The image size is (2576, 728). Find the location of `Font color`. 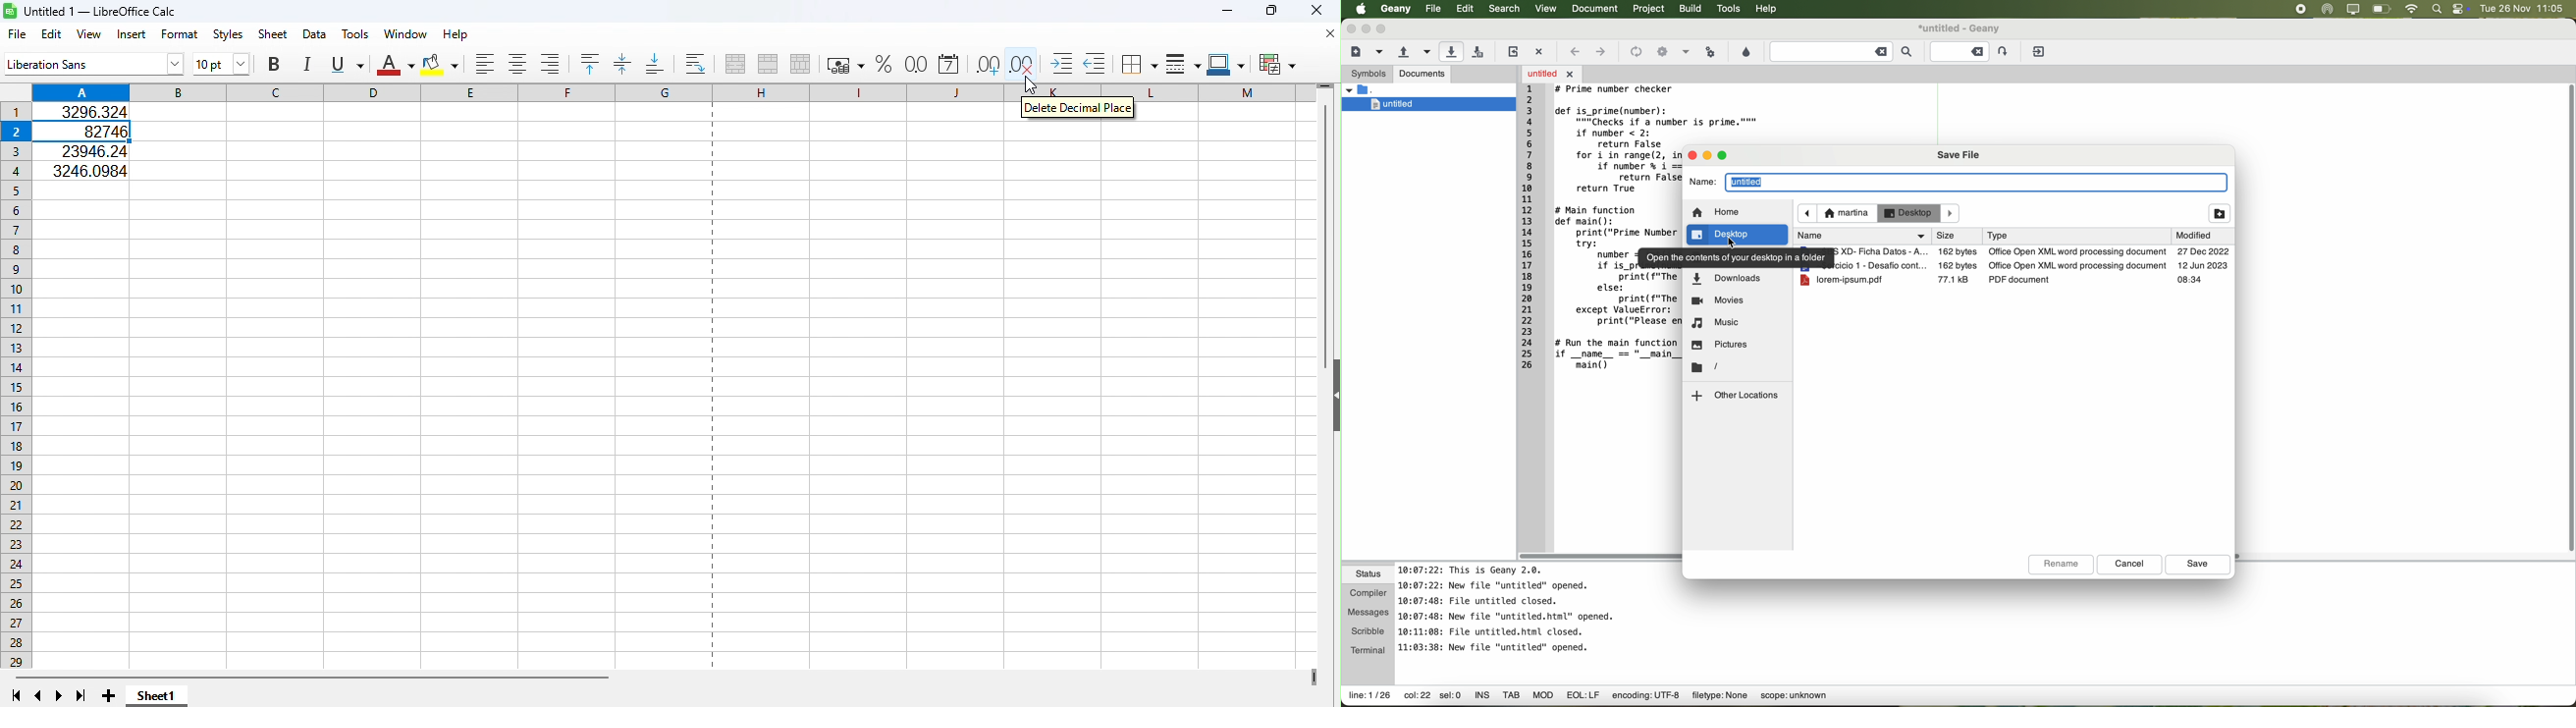

Font color is located at coordinates (396, 66).